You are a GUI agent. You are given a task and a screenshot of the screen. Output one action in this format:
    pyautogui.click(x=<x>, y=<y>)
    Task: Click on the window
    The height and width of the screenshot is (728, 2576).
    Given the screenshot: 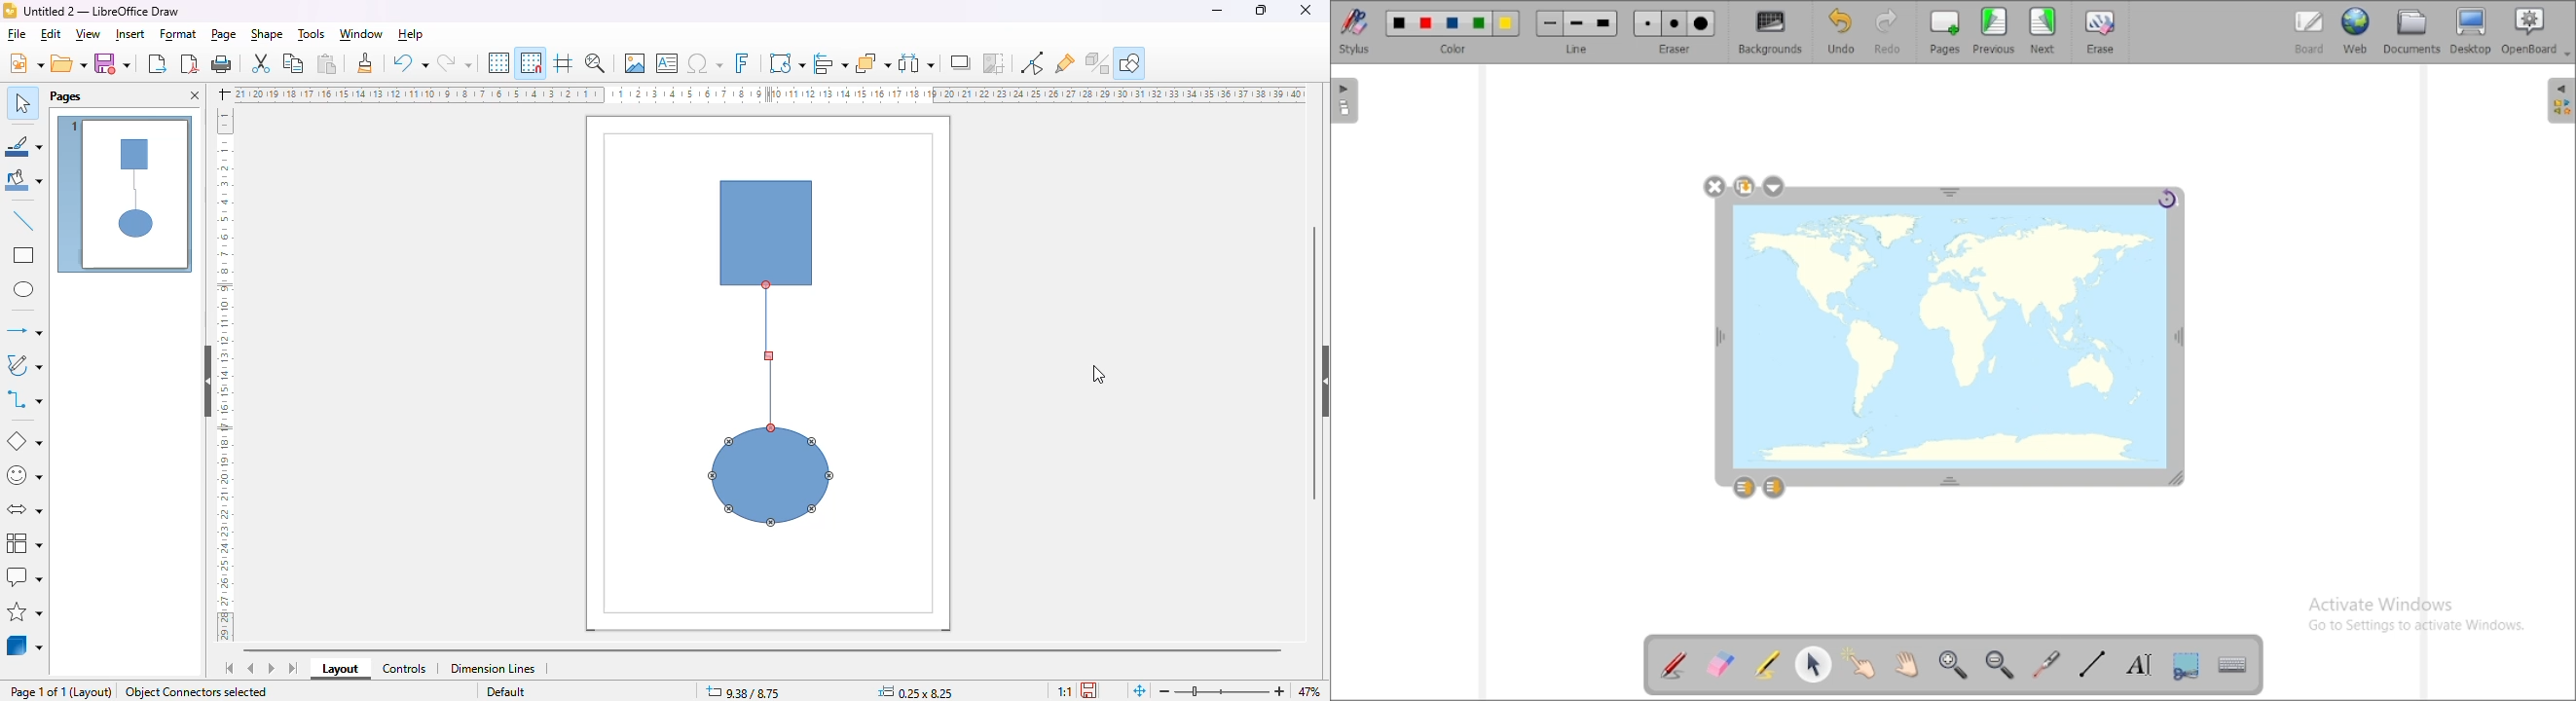 What is the action you would take?
    pyautogui.click(x=361, y=34)
    